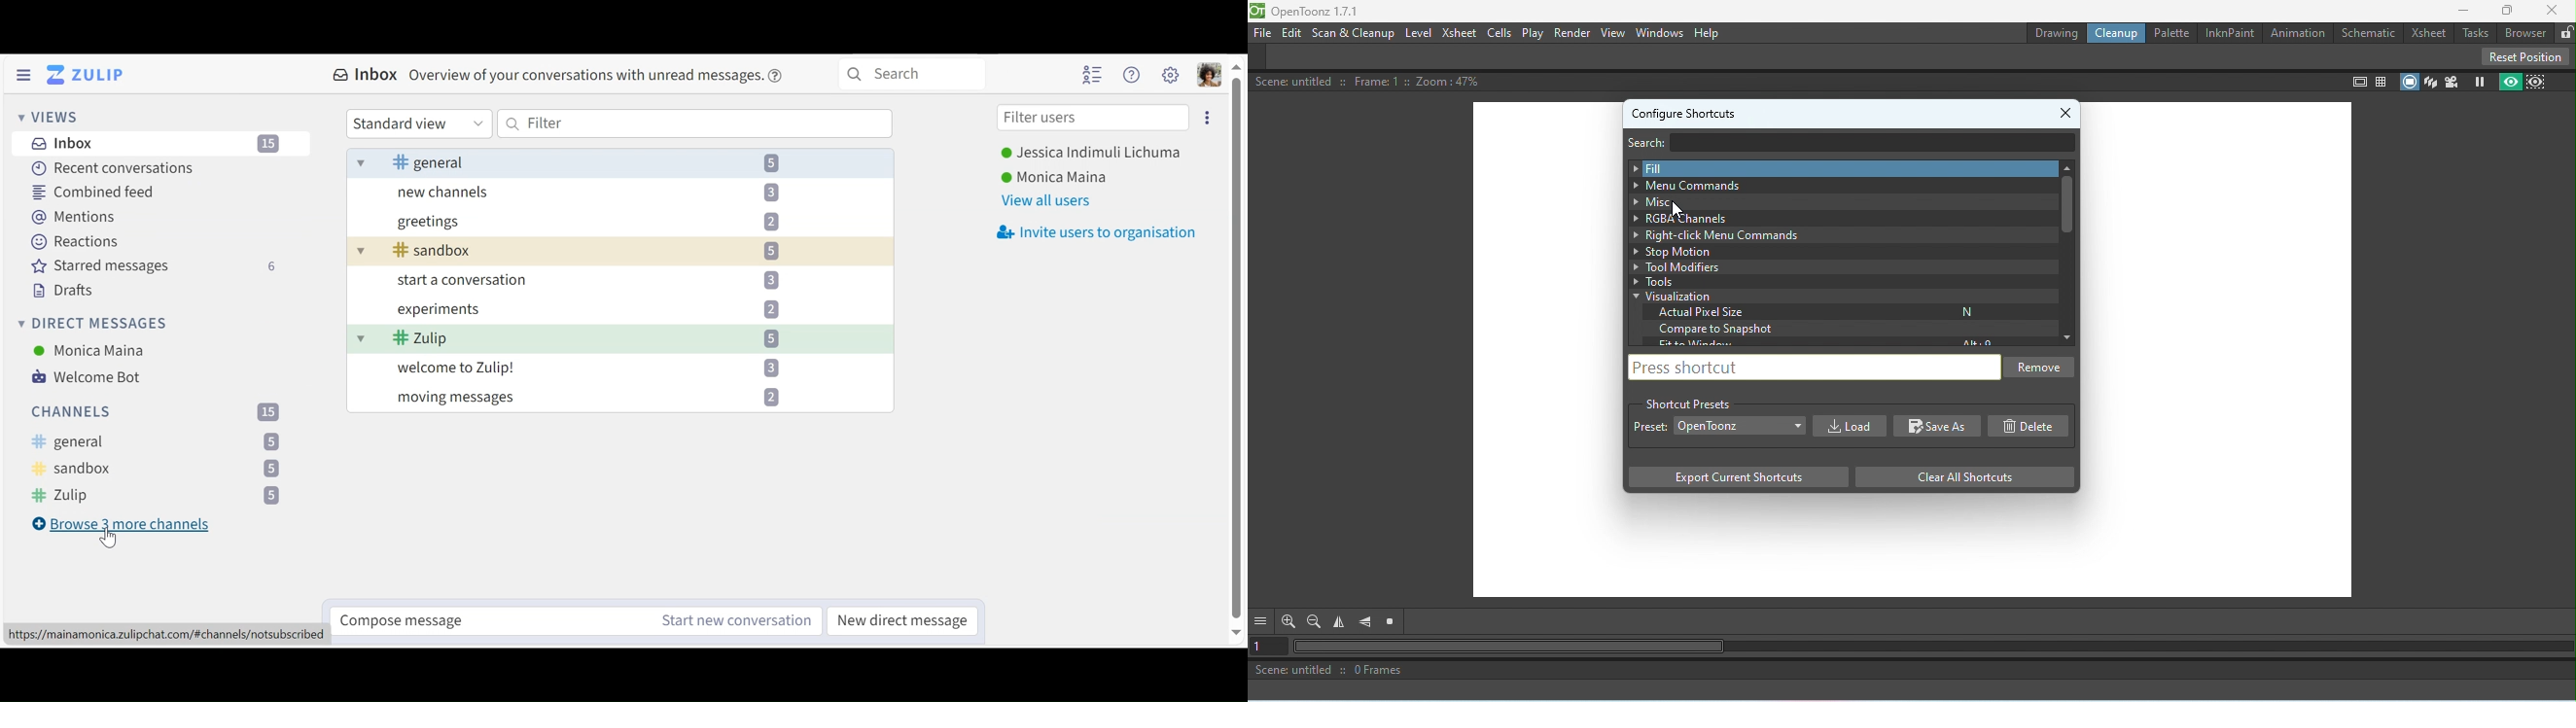 Image resolution: width=2576 pixels, height=728 pixels. What do you see at coordinates (1237, 349) in the screenshot?
I see `Vertical scrollbar` at bounding box center [1237, 349].